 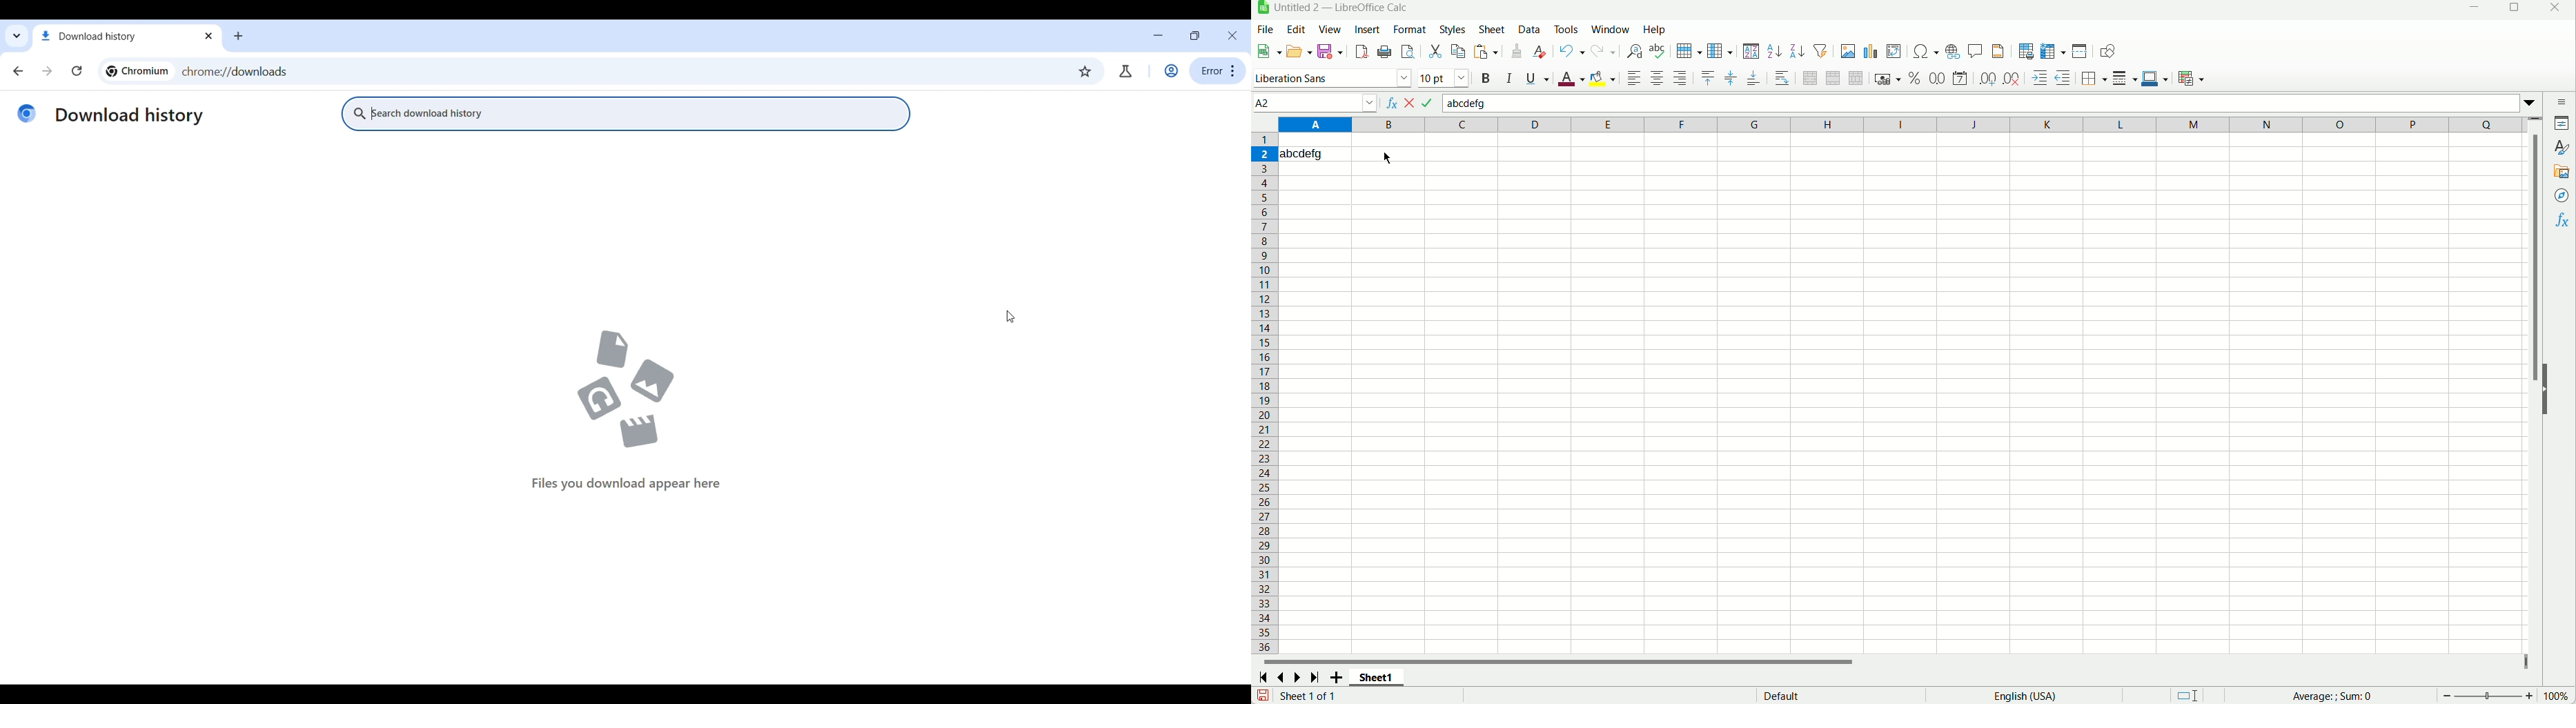 What do you see at coordinates (1892, 51) in the screenshot?
I see `insert pivot table` at bounding box center [1892, 51].